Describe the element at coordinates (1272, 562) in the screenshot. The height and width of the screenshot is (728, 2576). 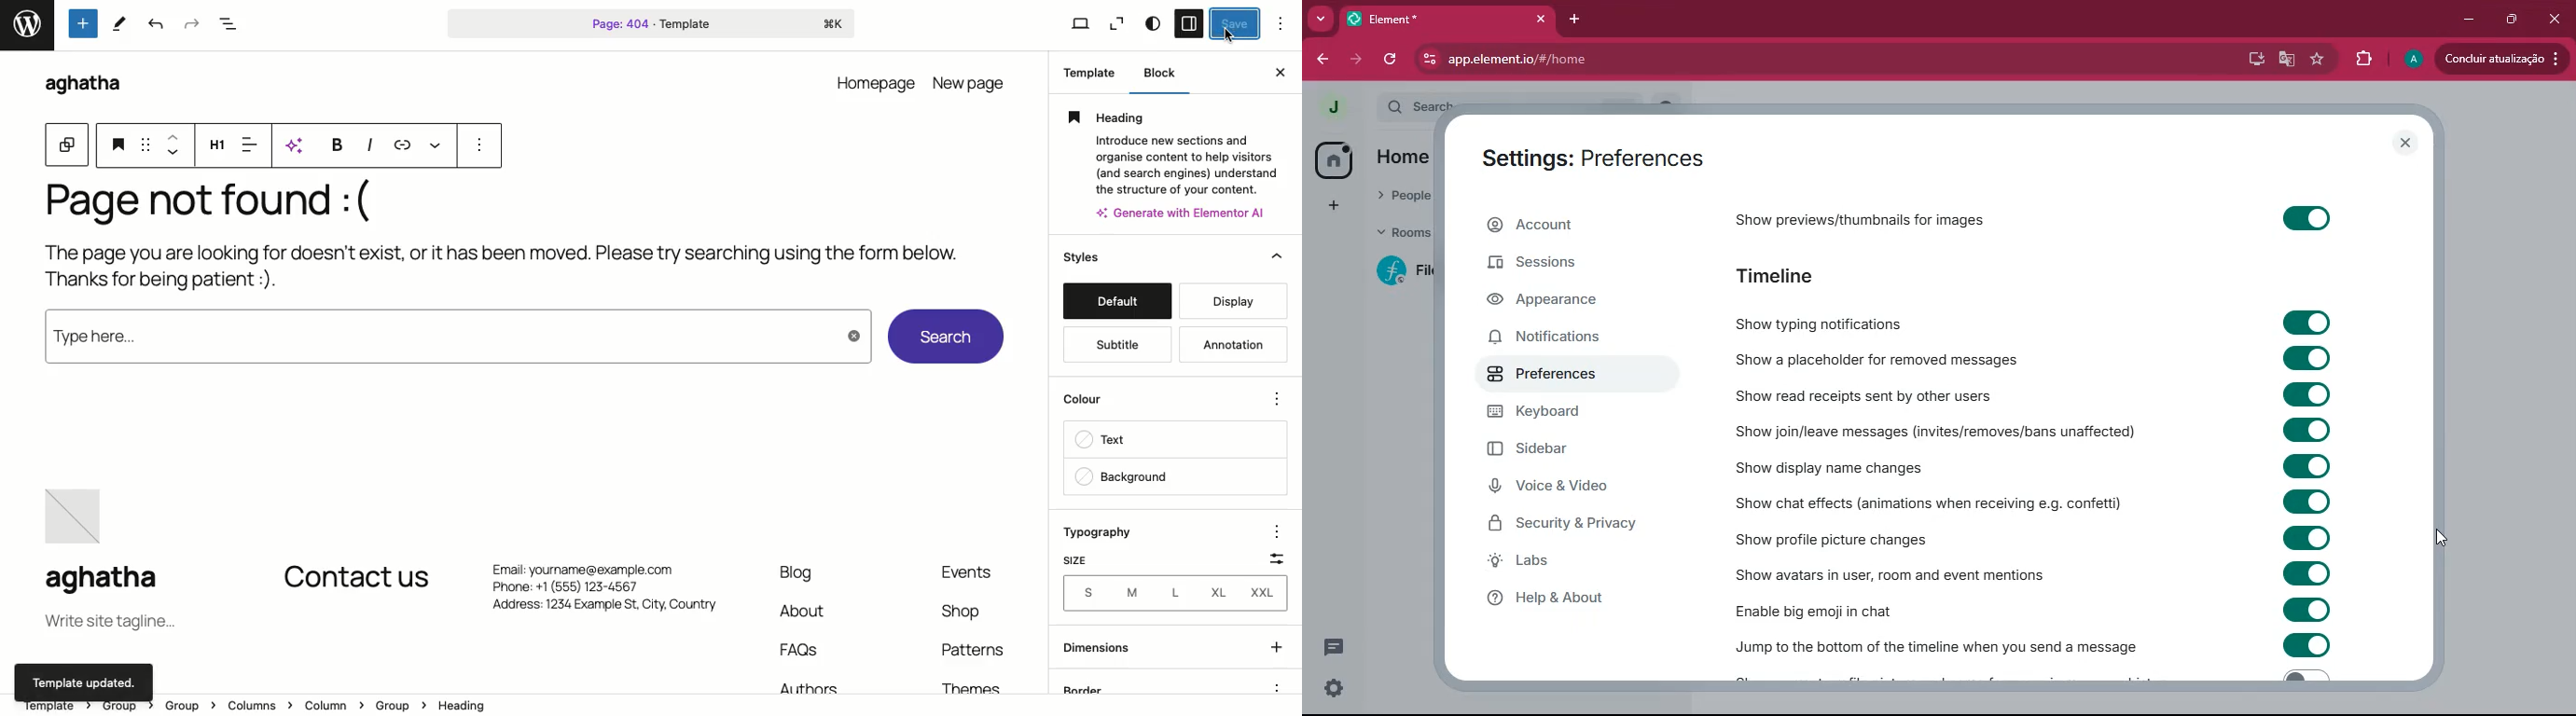
I see `Scale` at that location.